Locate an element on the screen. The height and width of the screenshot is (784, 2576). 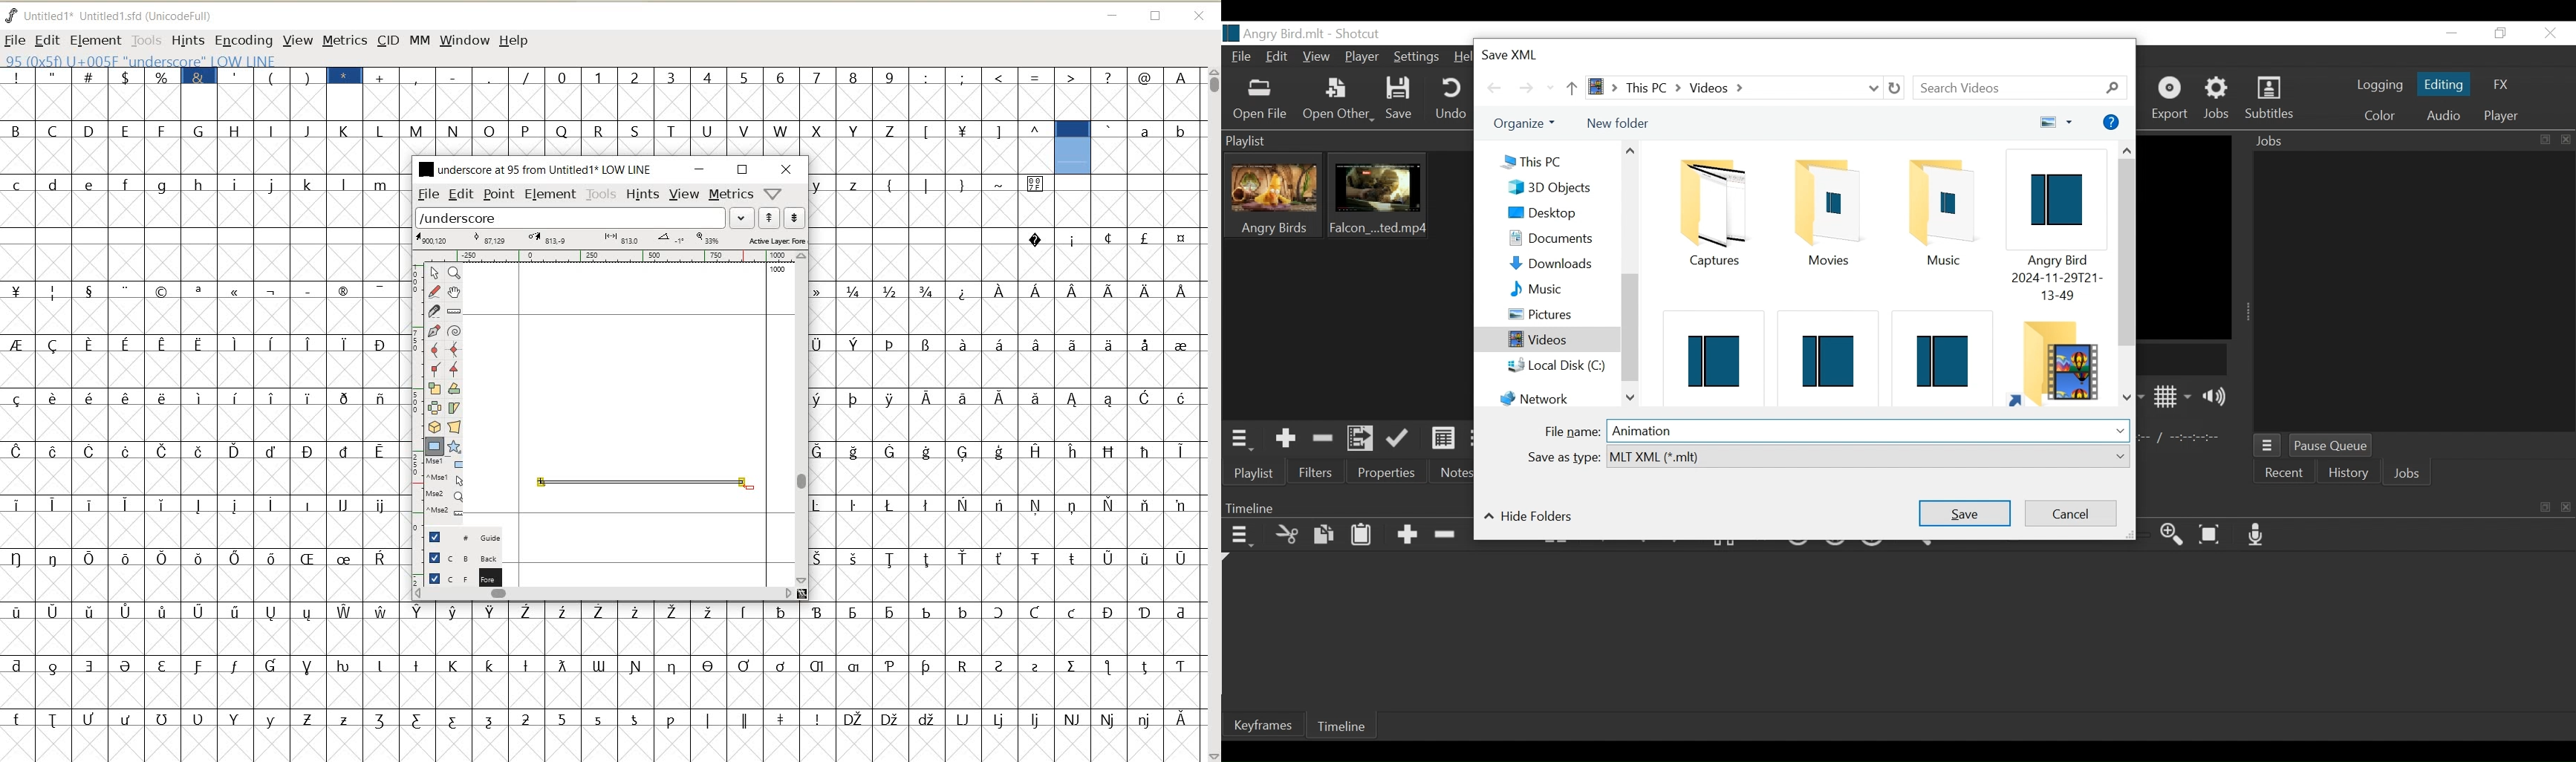
MM is located at coordinates (417, 39).